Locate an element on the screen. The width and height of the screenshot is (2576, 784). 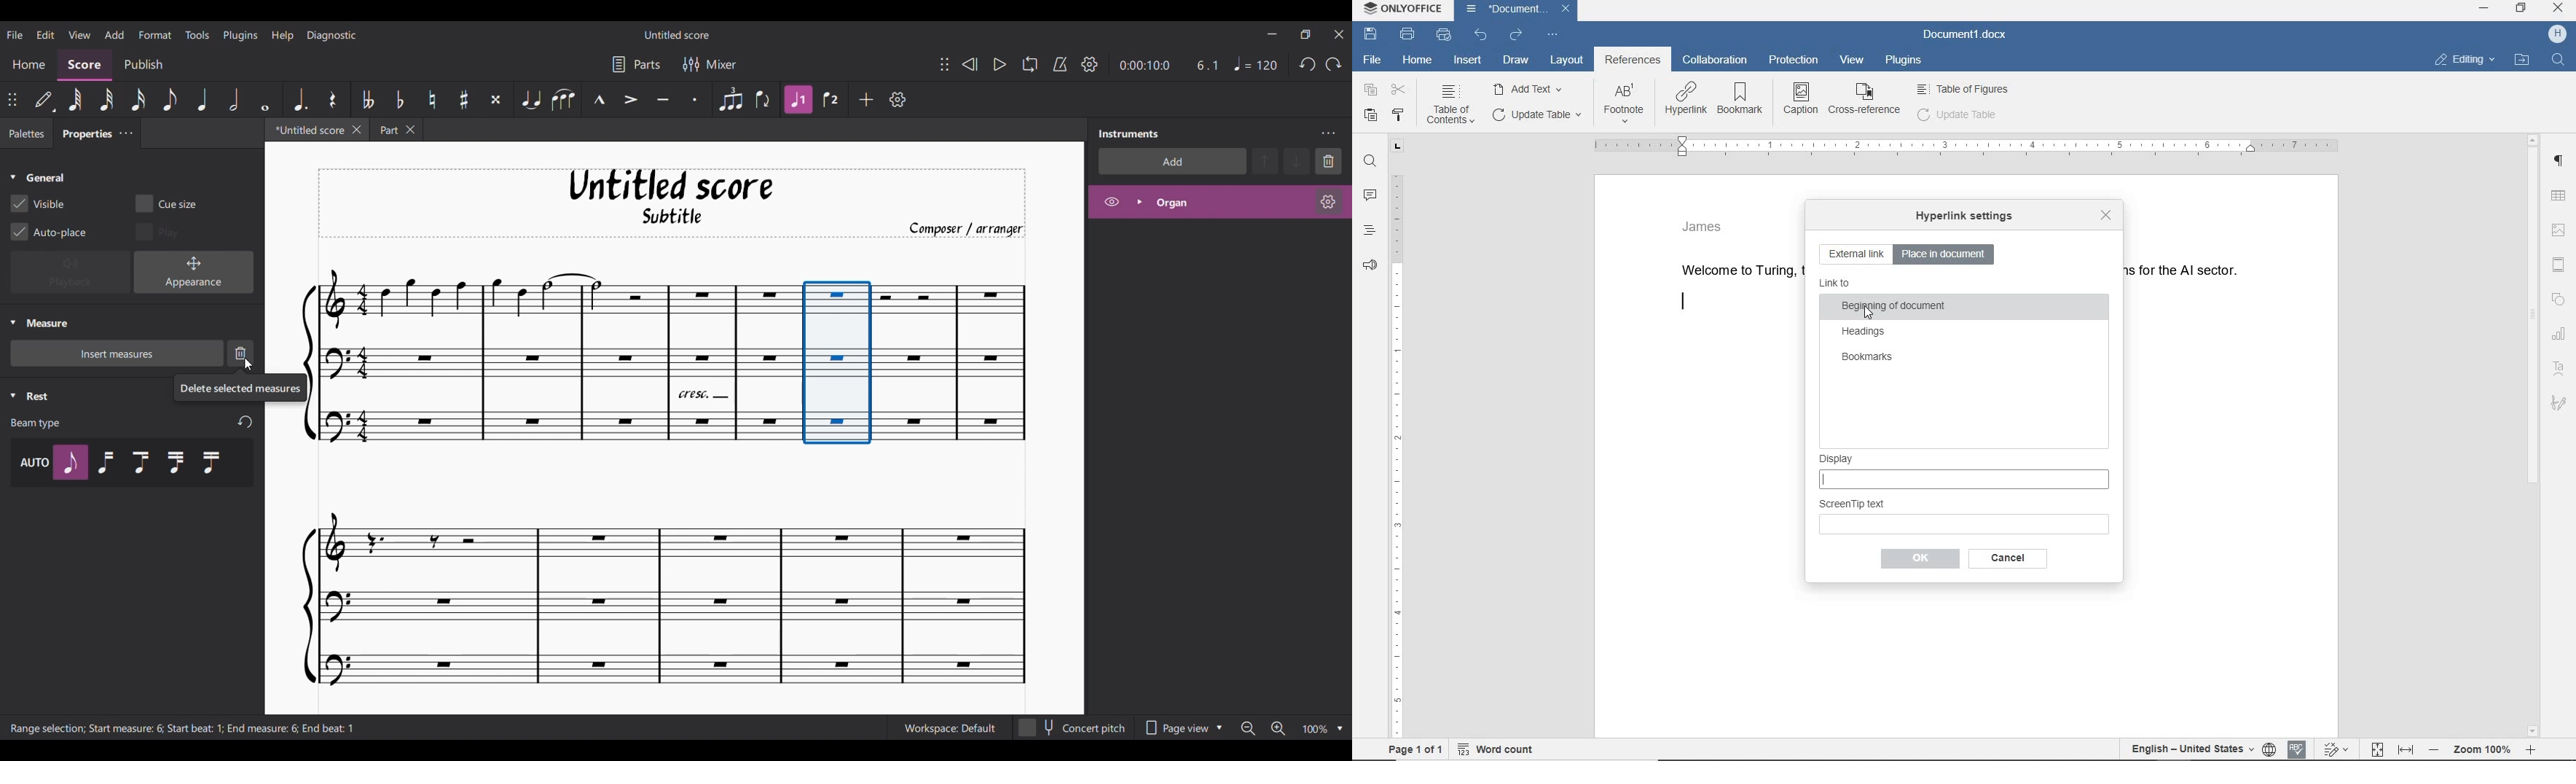
Page view options is located at coordinates (1180, 728).